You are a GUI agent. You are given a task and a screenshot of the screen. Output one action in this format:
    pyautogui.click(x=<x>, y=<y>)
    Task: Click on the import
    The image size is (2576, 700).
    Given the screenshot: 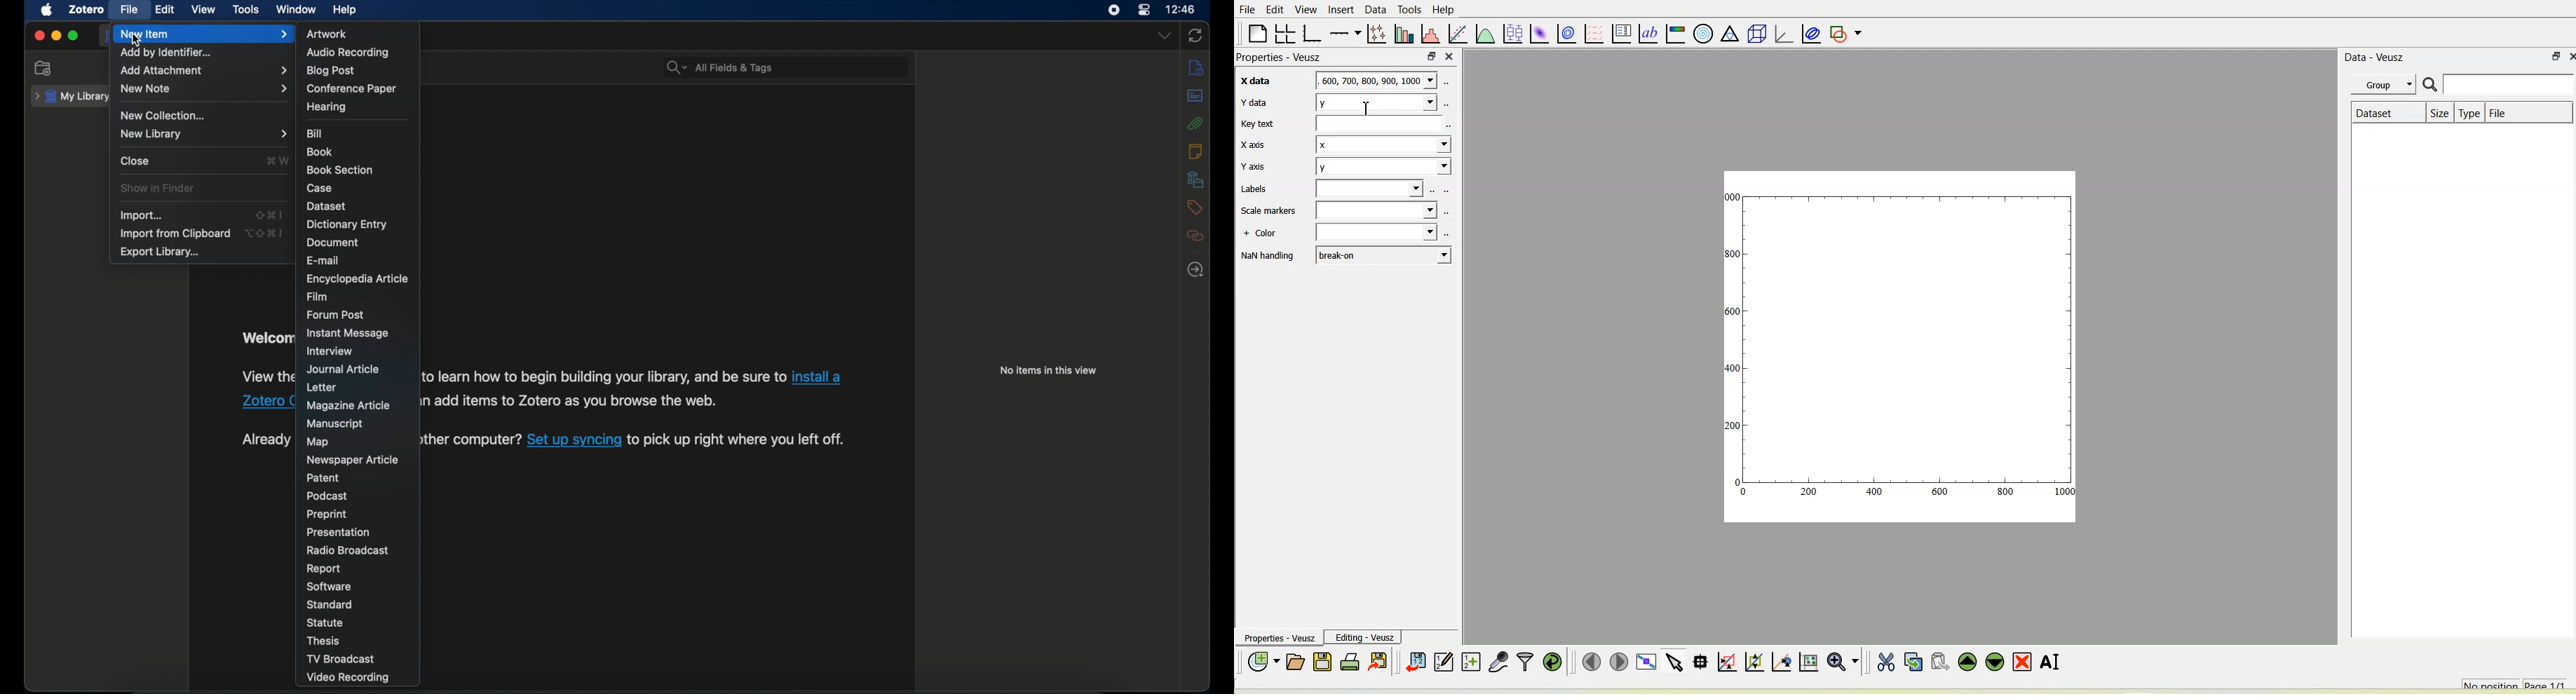 What is the action you would take?
    pyautogui.click(x=141, y=215)
    